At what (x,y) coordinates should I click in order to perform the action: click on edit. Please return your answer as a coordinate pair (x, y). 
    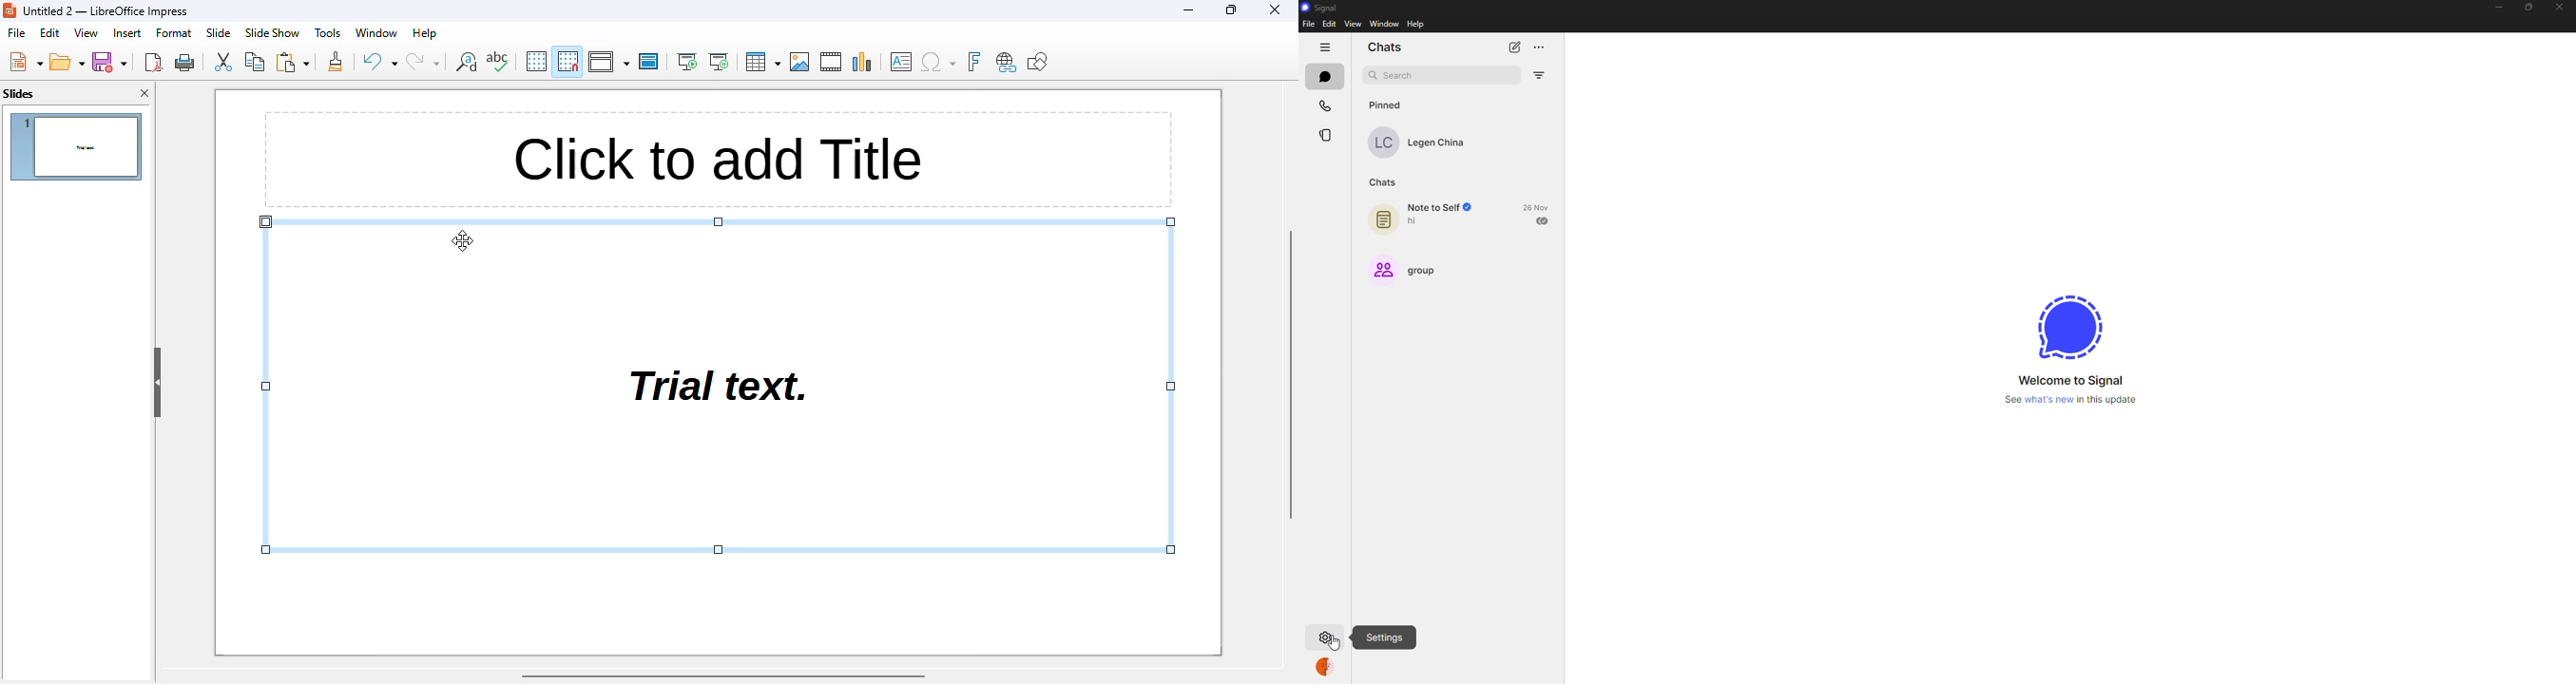
    Looking at the image, I should click on (50, 32).